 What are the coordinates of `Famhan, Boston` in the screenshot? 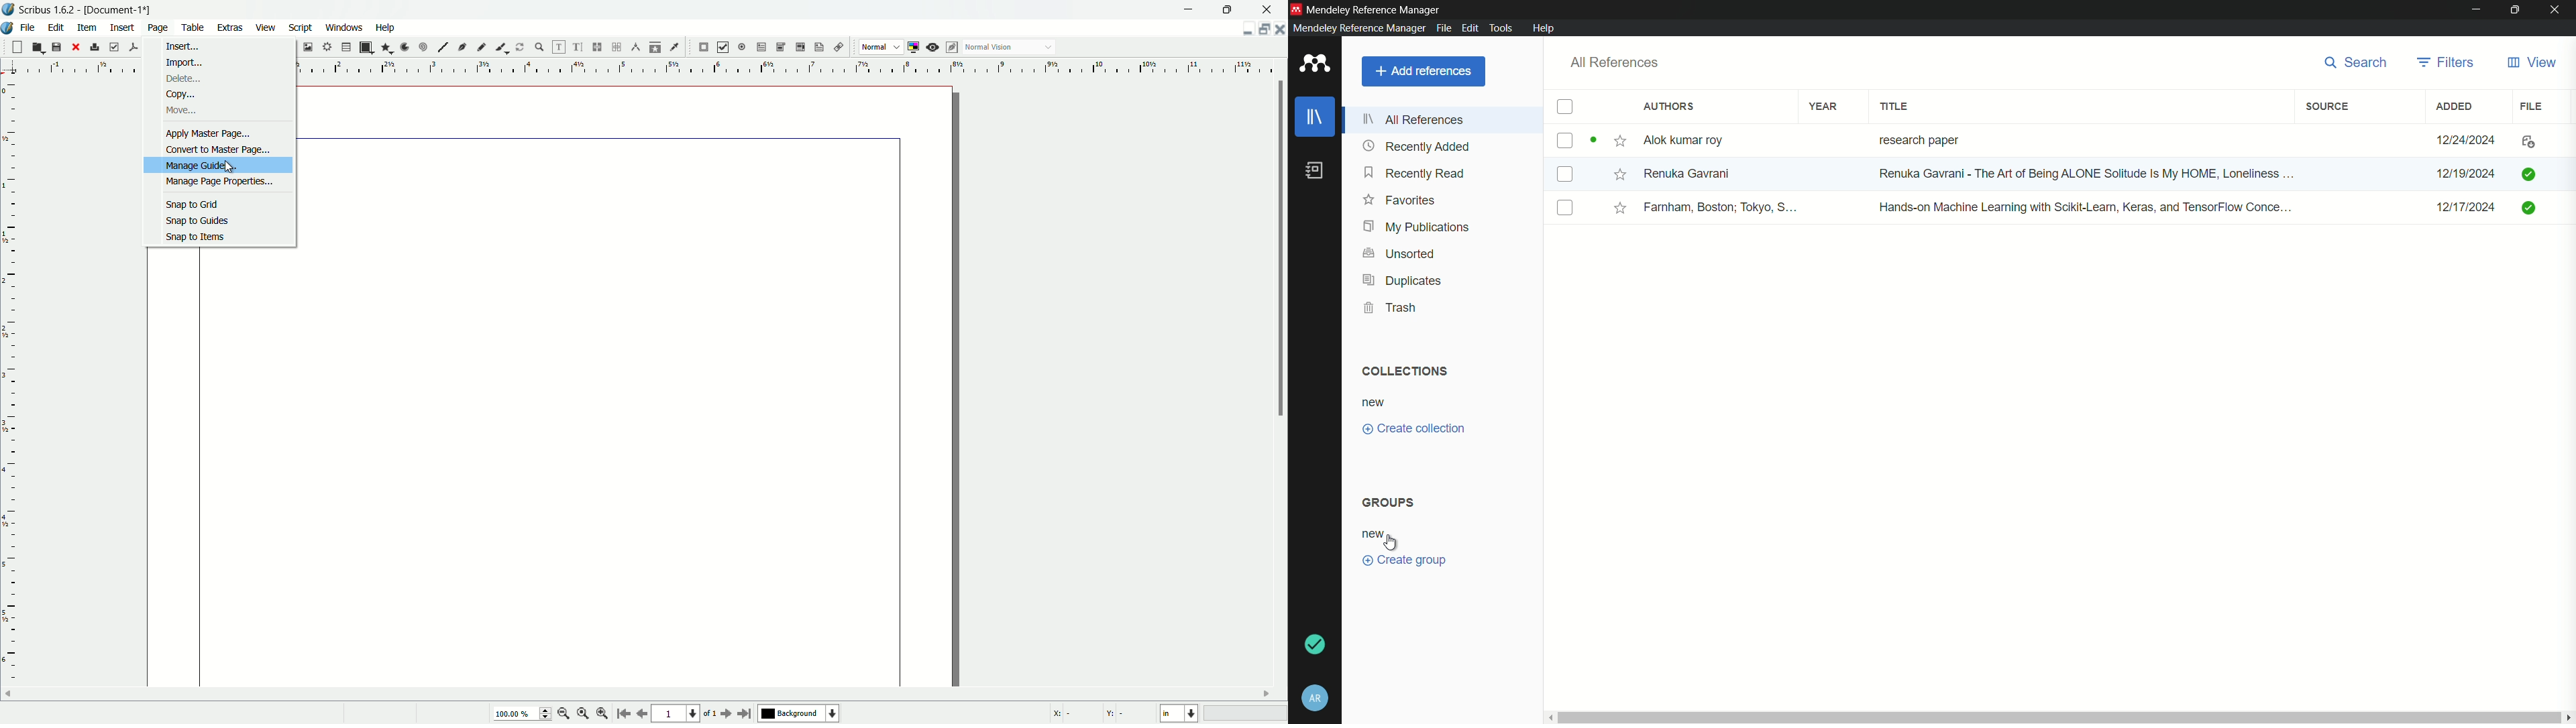 It's located at (1722, 209).